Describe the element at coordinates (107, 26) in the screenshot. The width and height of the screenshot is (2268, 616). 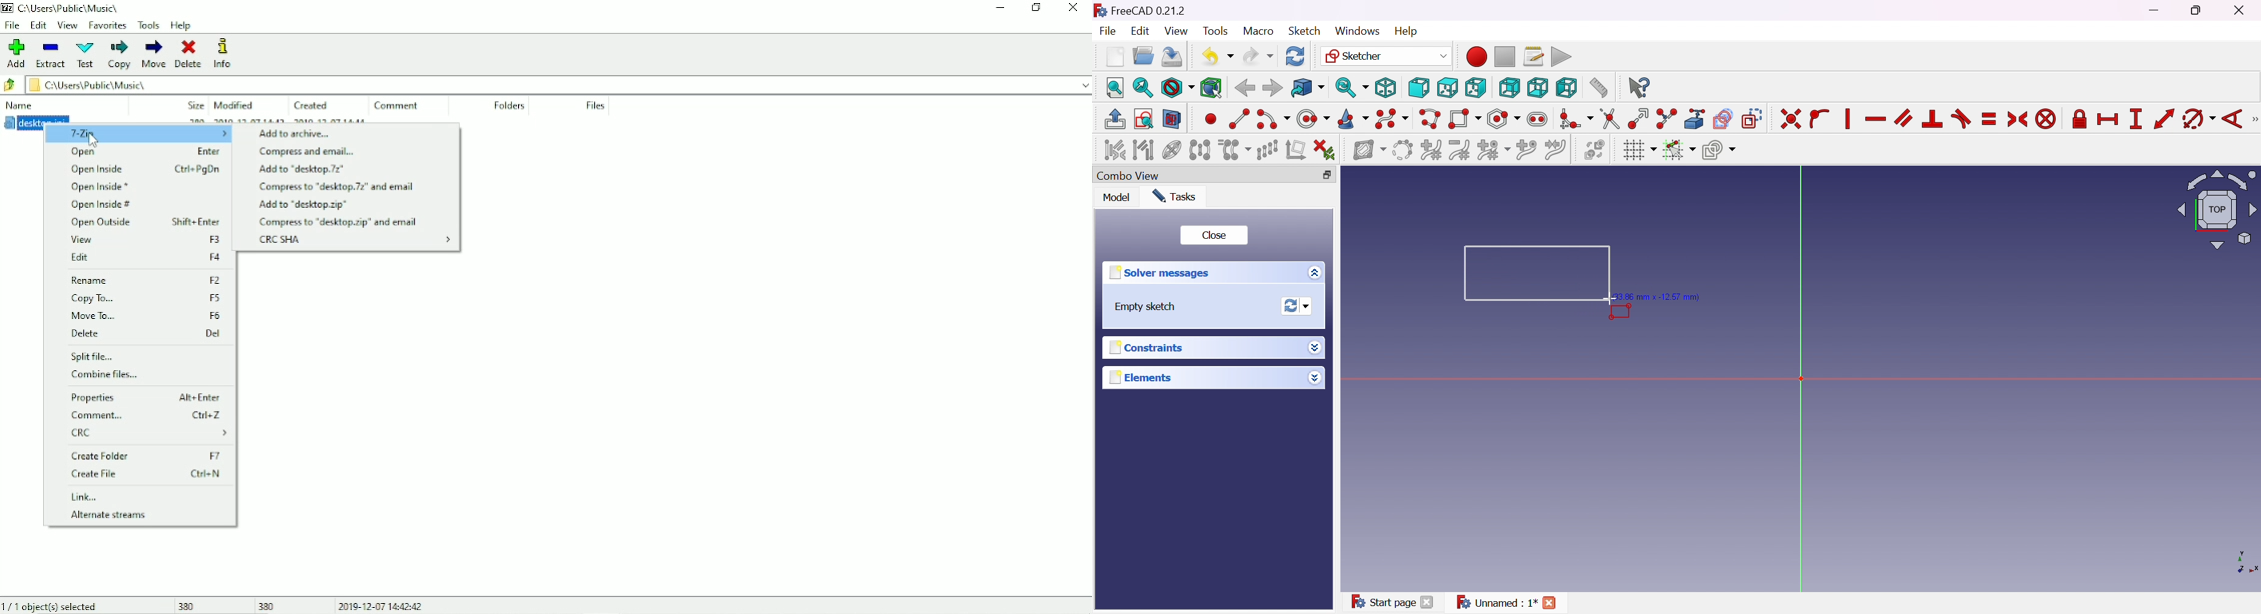
I see `Favorites` at that location.